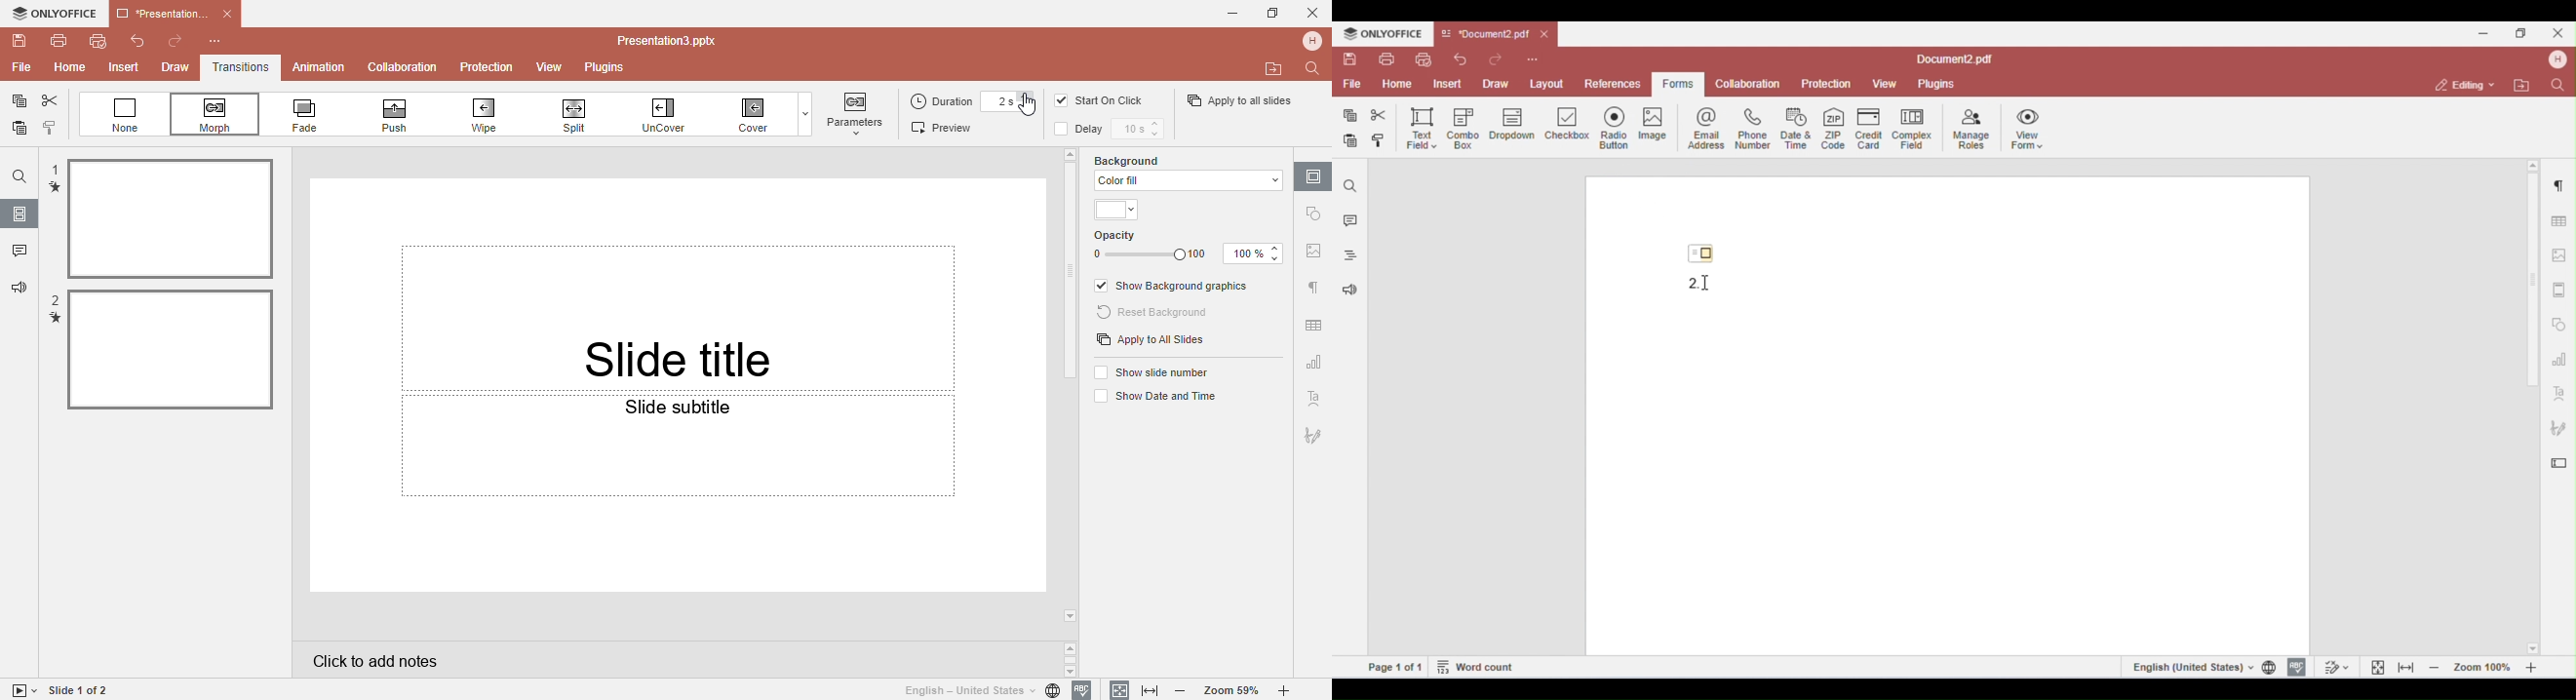 The height and width of the screenshot is (700, 2576). Describe the element at coordinates (317, 115) in the screenshot. I see `Fade` at that location.